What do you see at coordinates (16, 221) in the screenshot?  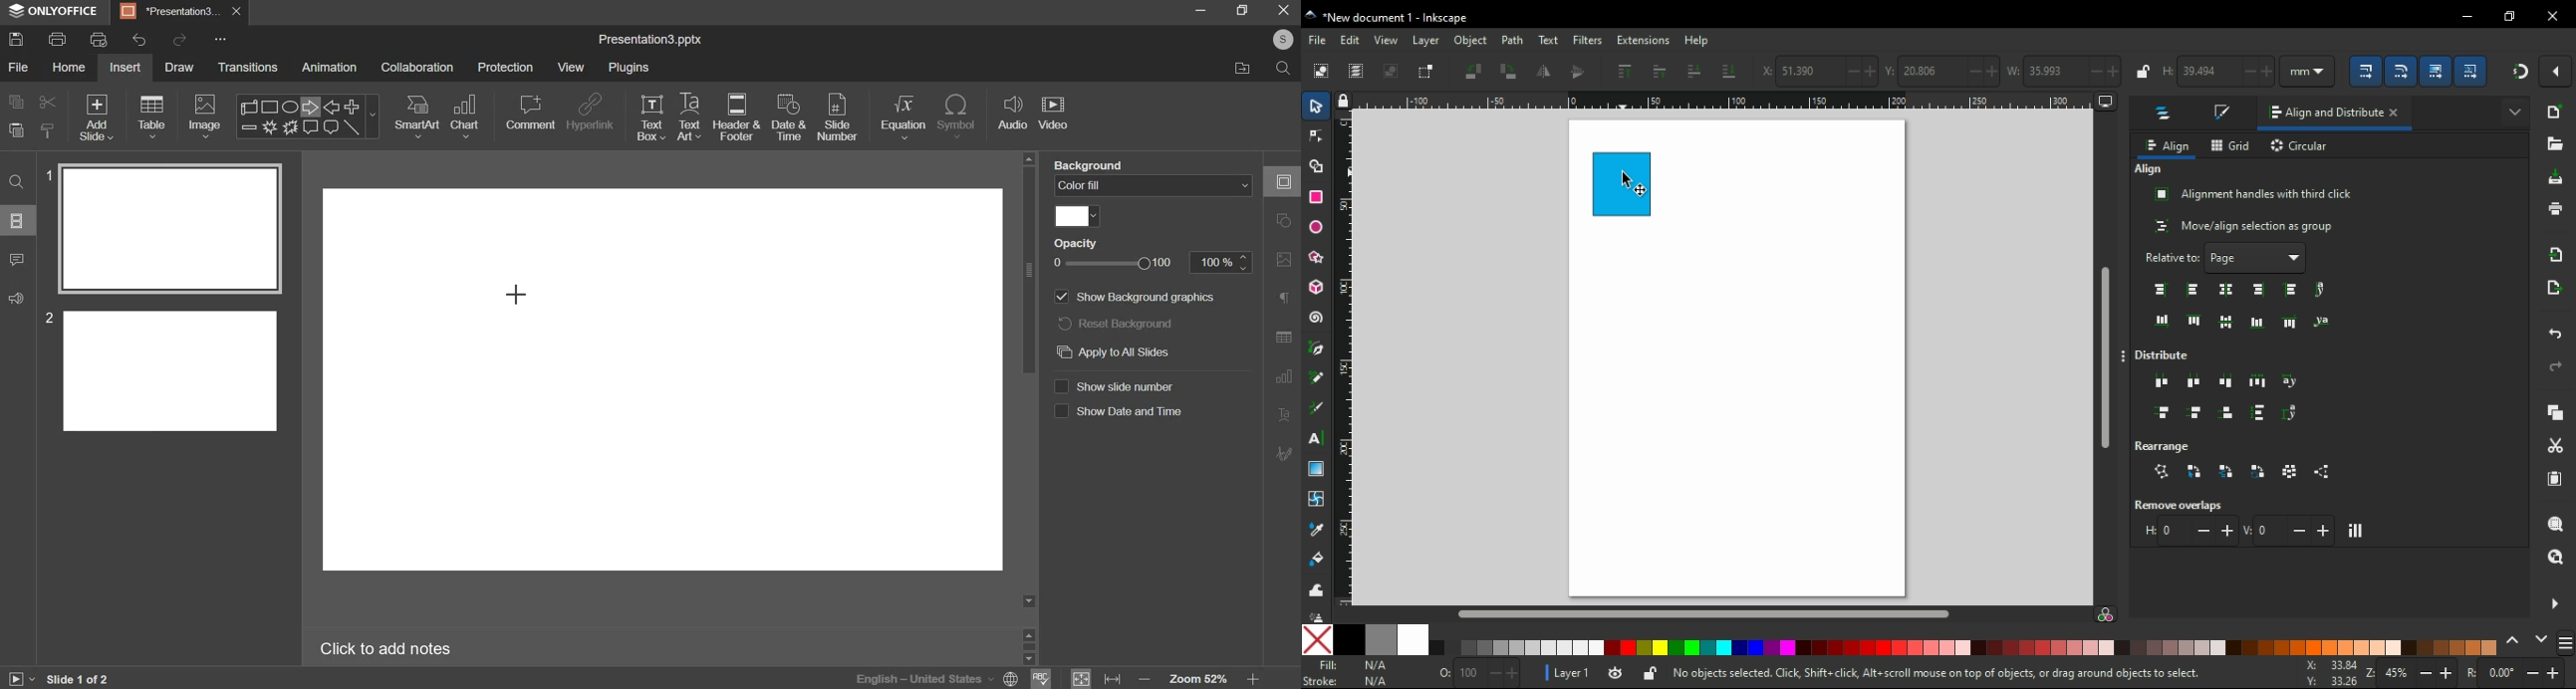 I see `slide layout` at bounding box center [16, 221].